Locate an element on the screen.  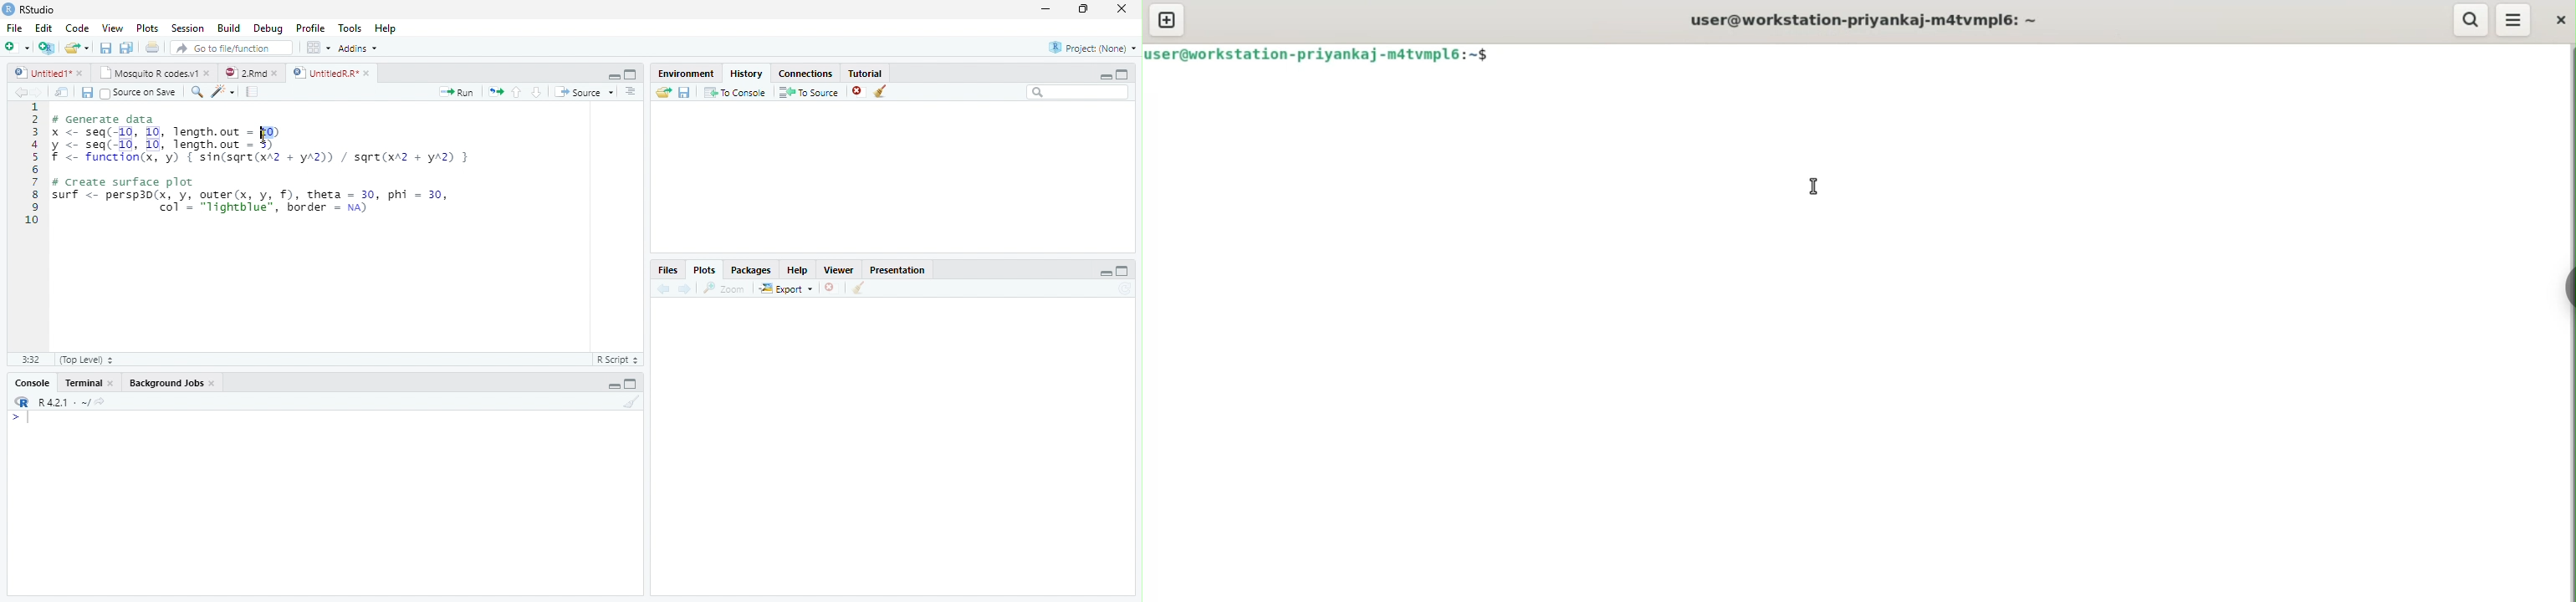
Addins is located at coordinates (358, 48).